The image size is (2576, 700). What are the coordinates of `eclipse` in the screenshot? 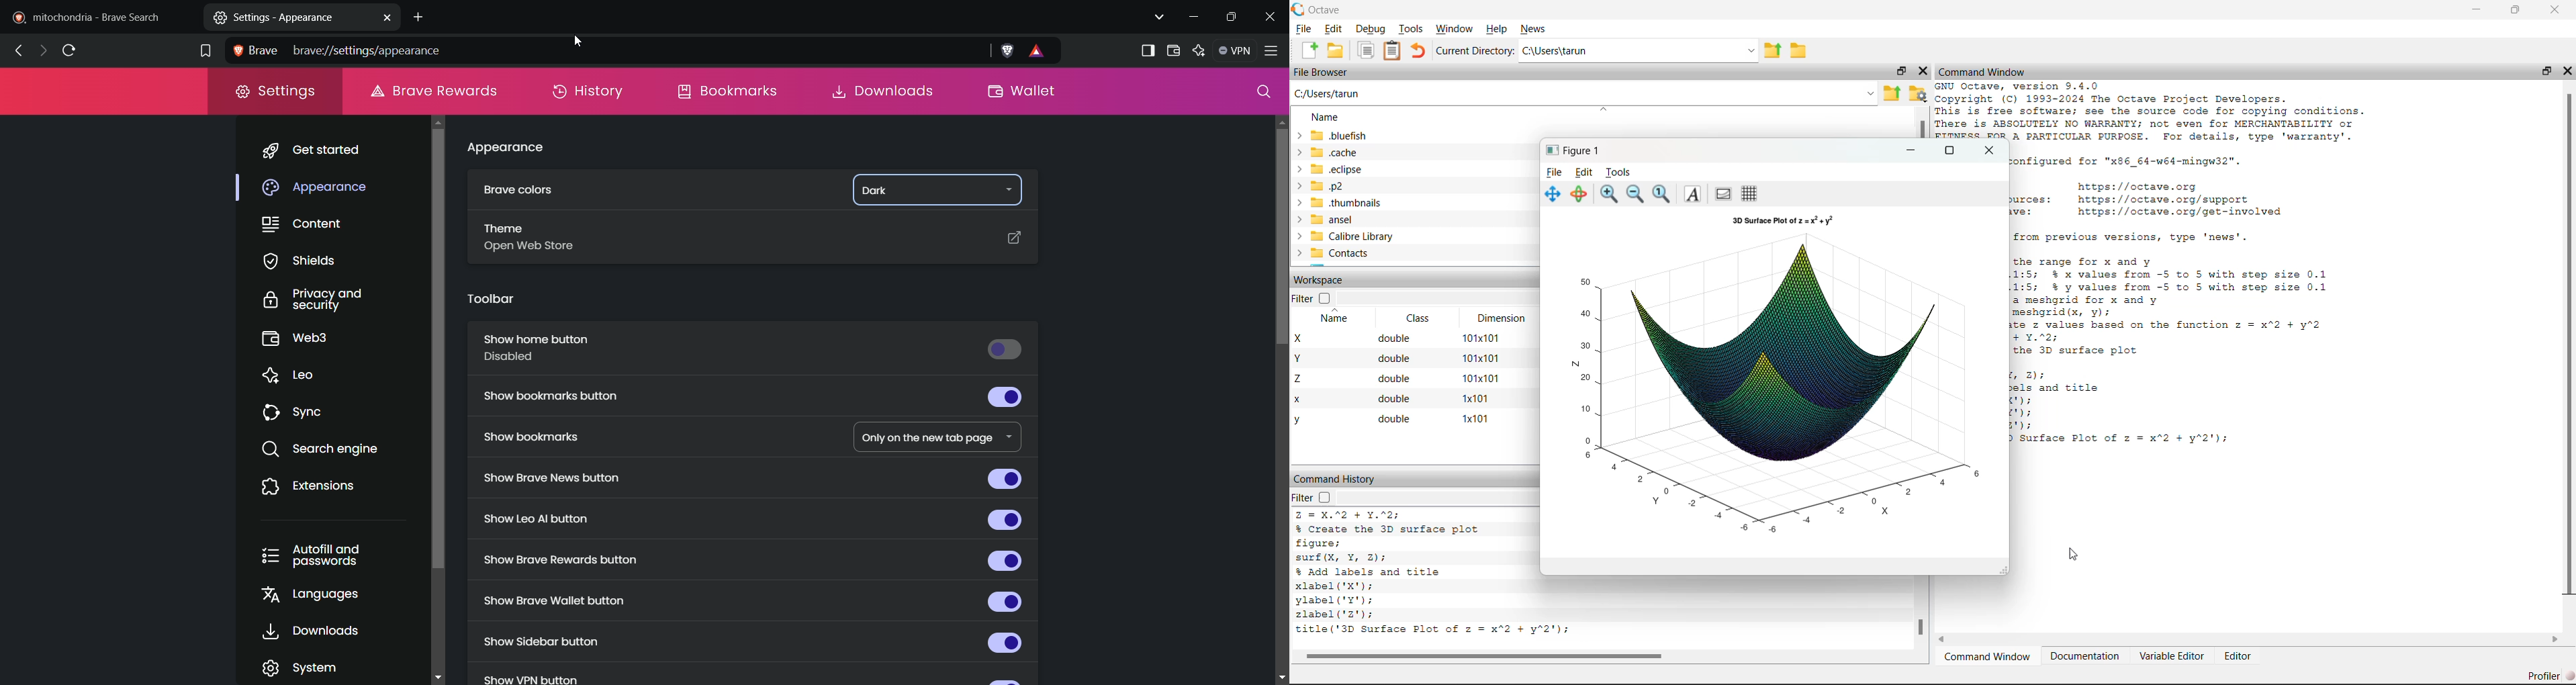 It's located at (1330, 170).